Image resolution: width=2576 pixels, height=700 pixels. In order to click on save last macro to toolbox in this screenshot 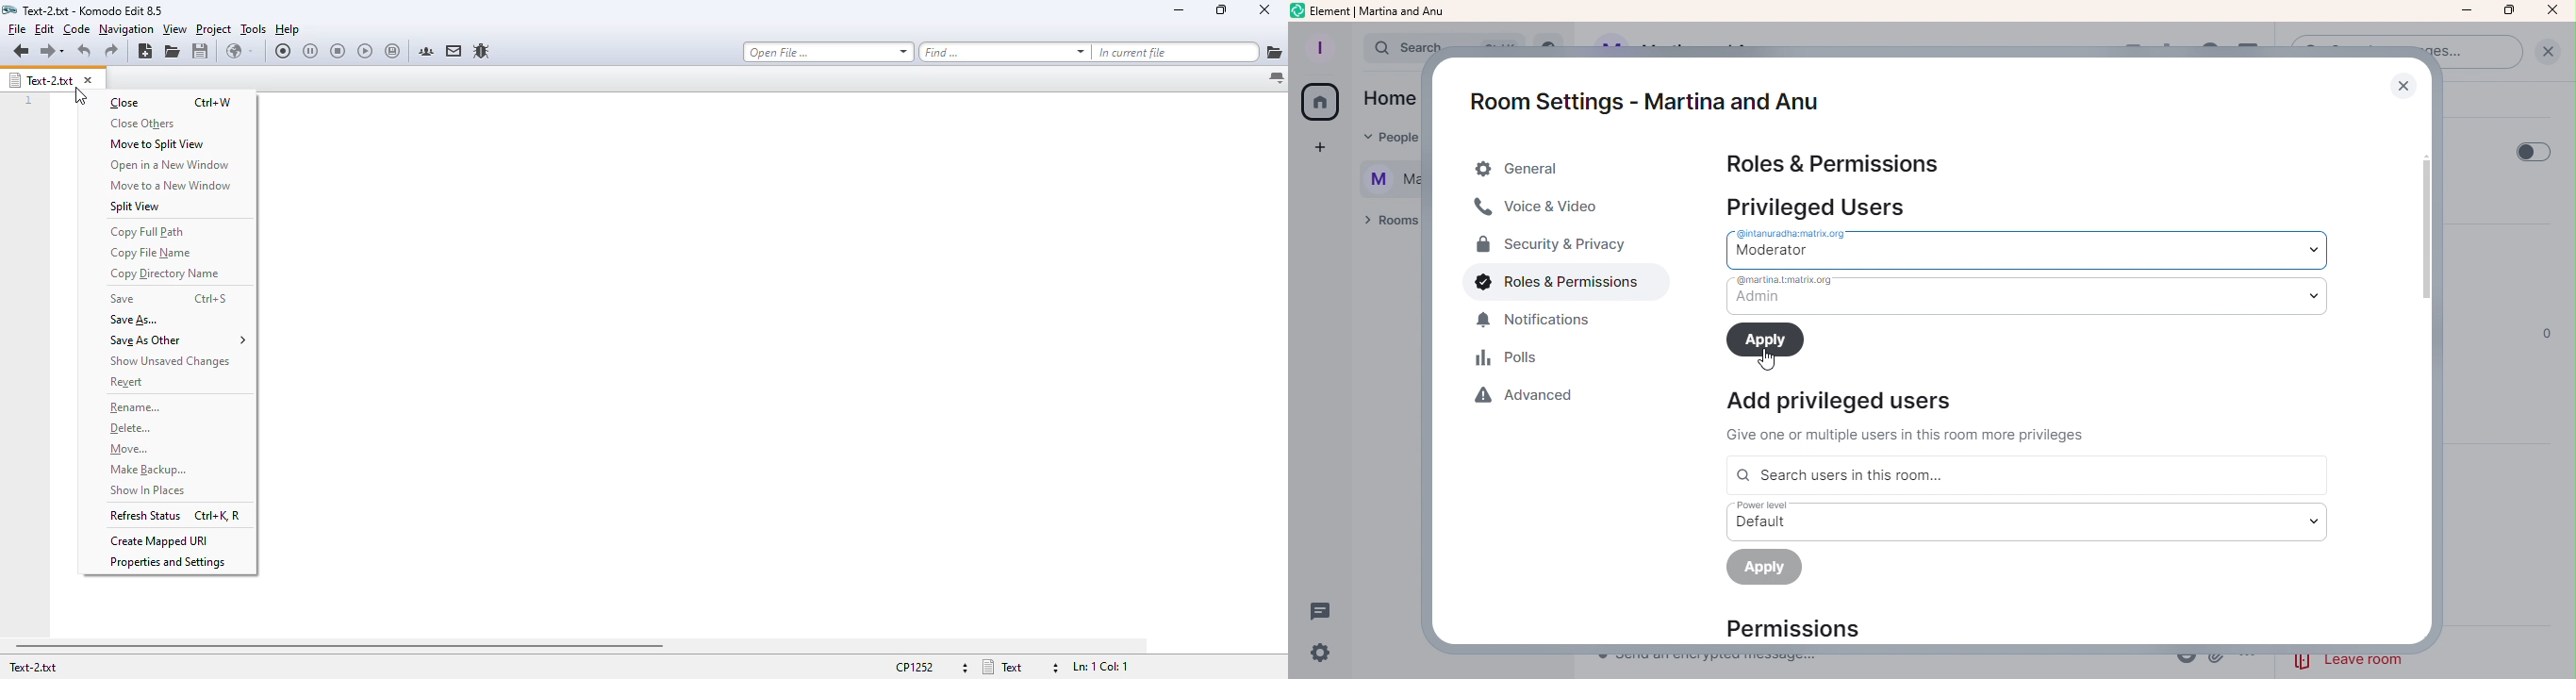, I will do `click(392, 51)`.